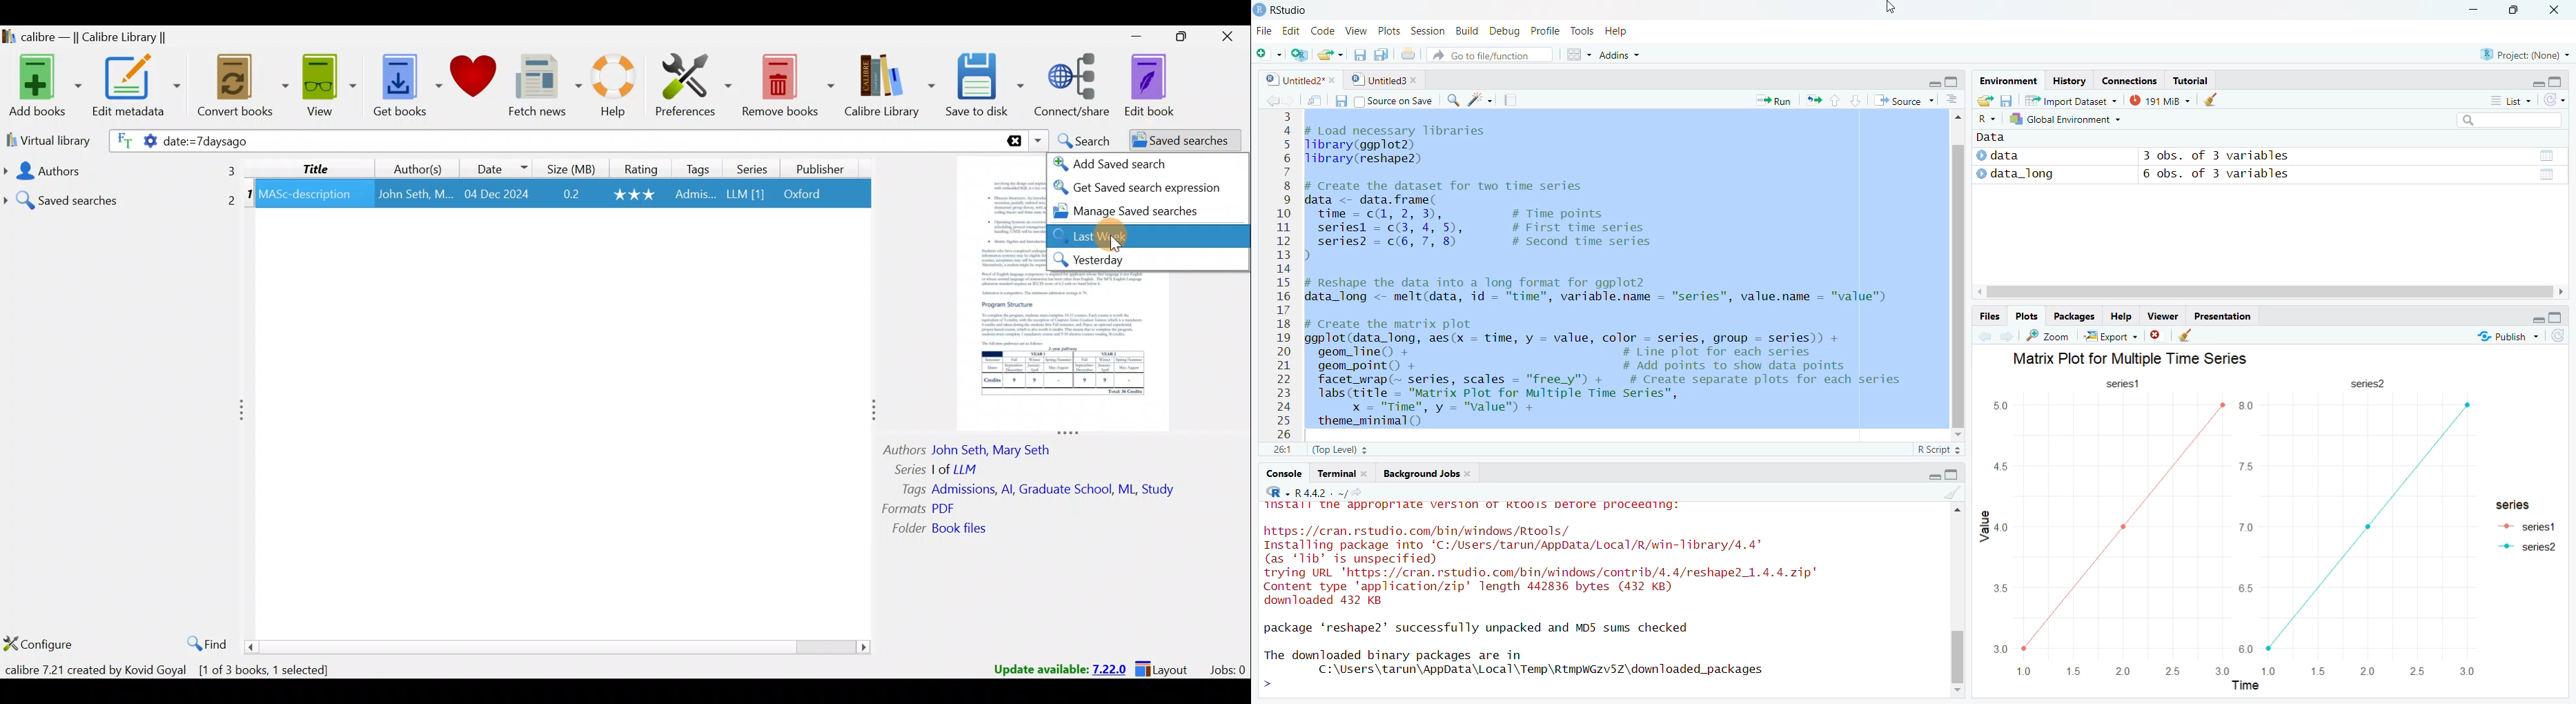  Describe the element at coordinates (2474, 10) in the screenshot. I see `Minimize` at that location.